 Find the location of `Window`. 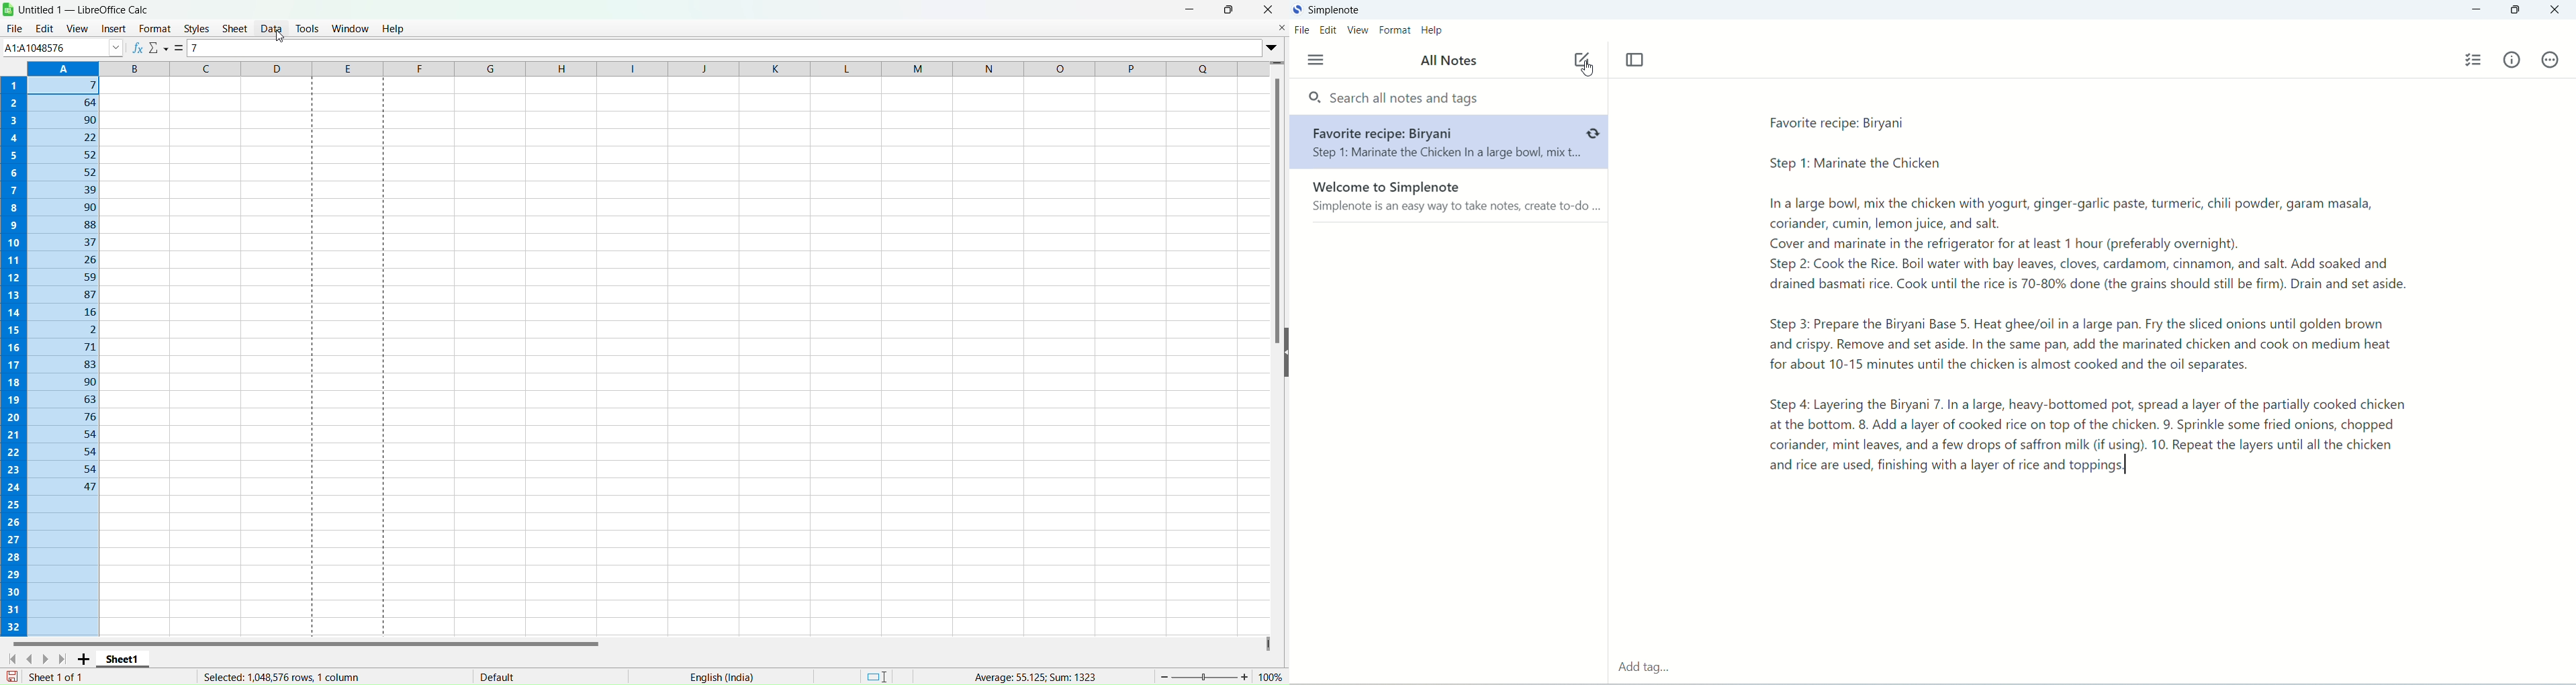

Window is located at coordinates (351, 27).